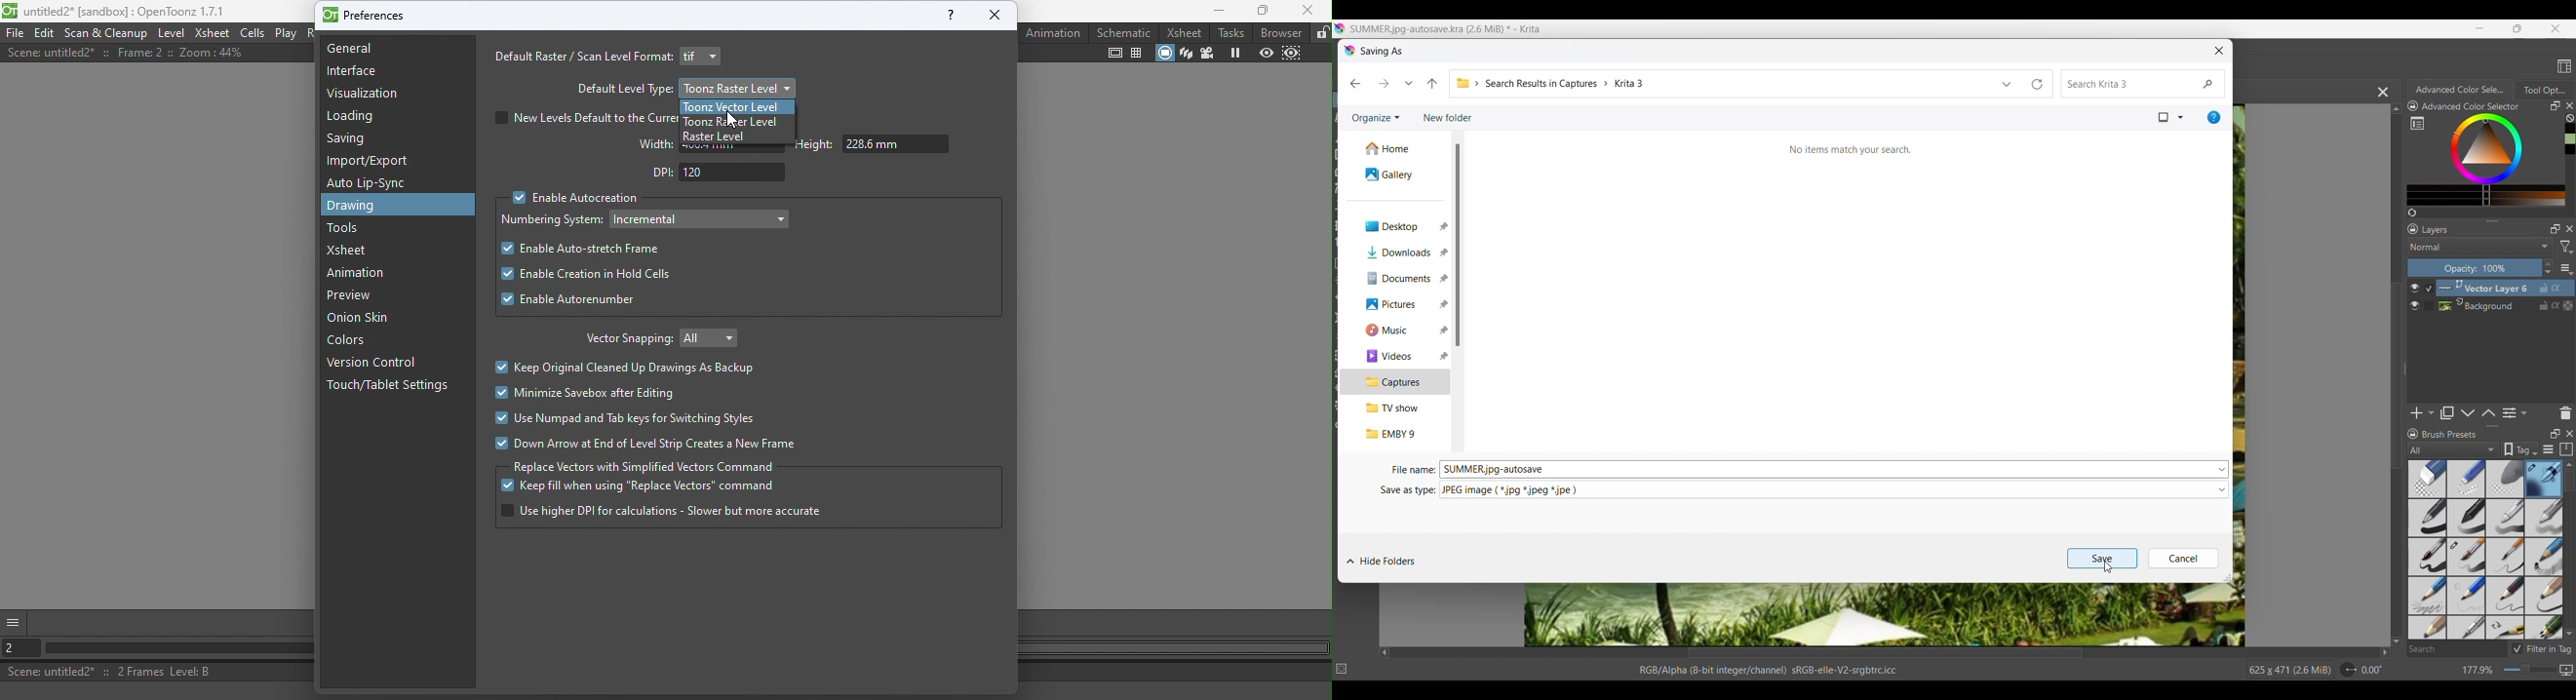 The image size is (2576, 700). I want to click on Change height and width of window, so click(2228, 578).